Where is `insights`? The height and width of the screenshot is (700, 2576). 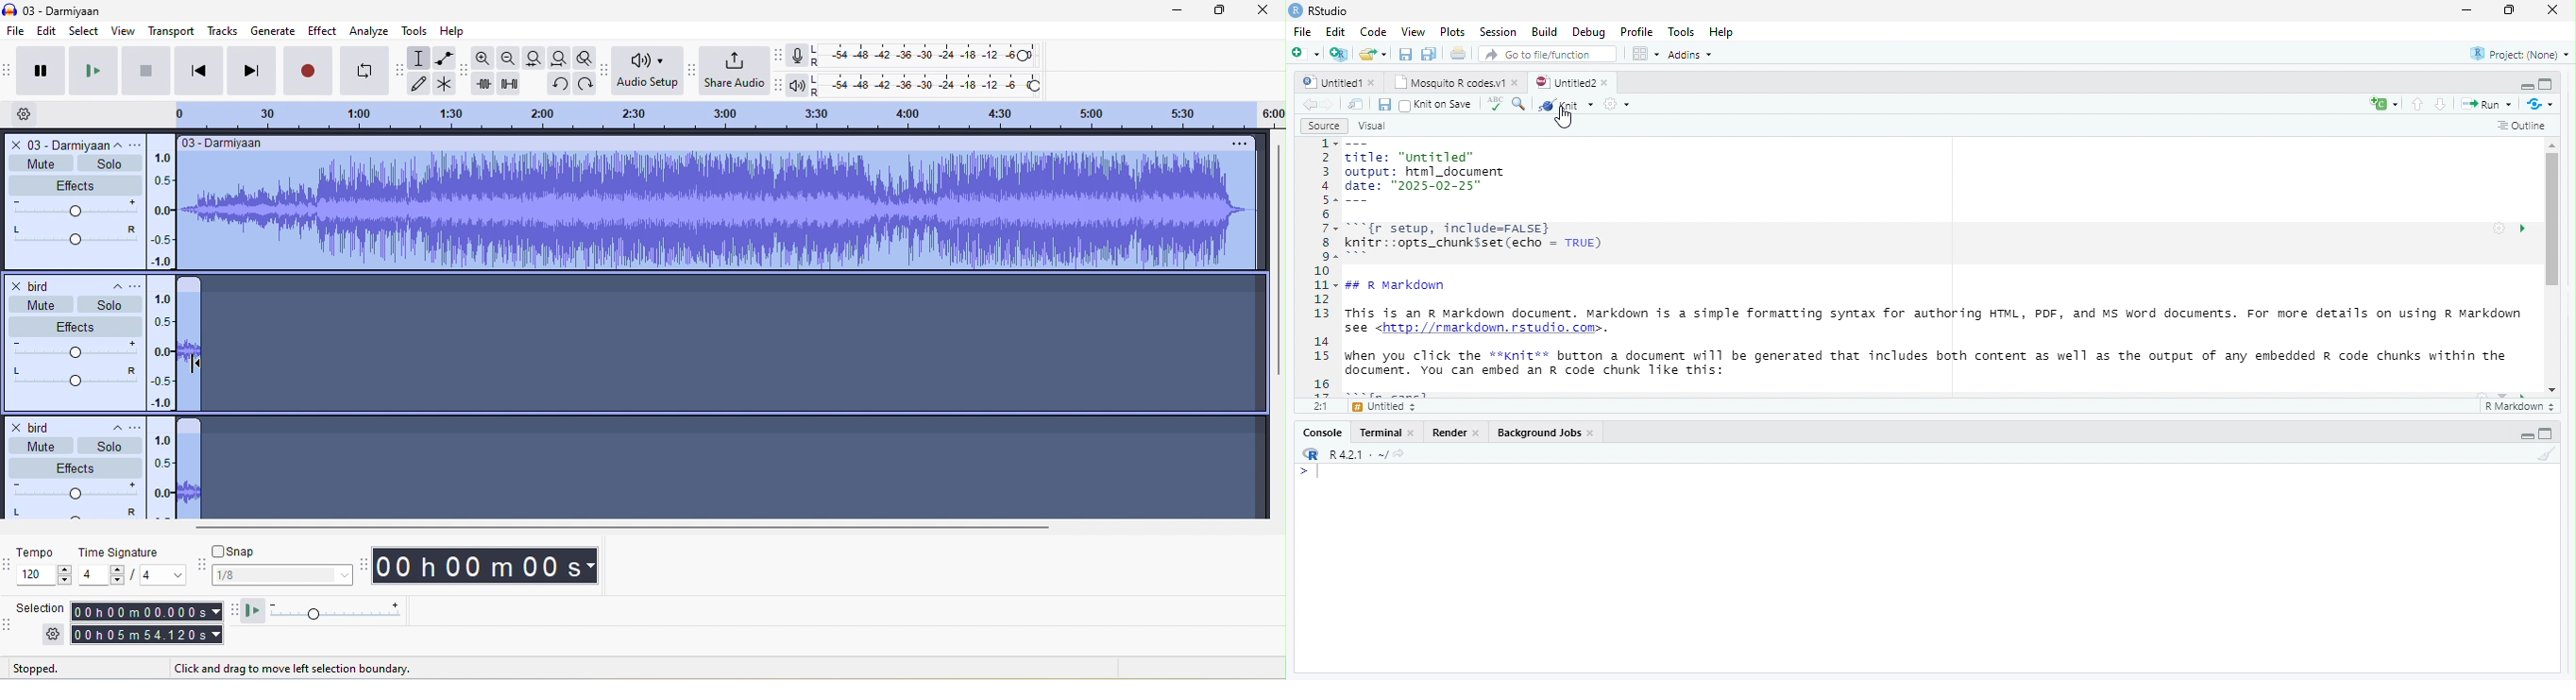 insights is located at coordinates (2523, 229).